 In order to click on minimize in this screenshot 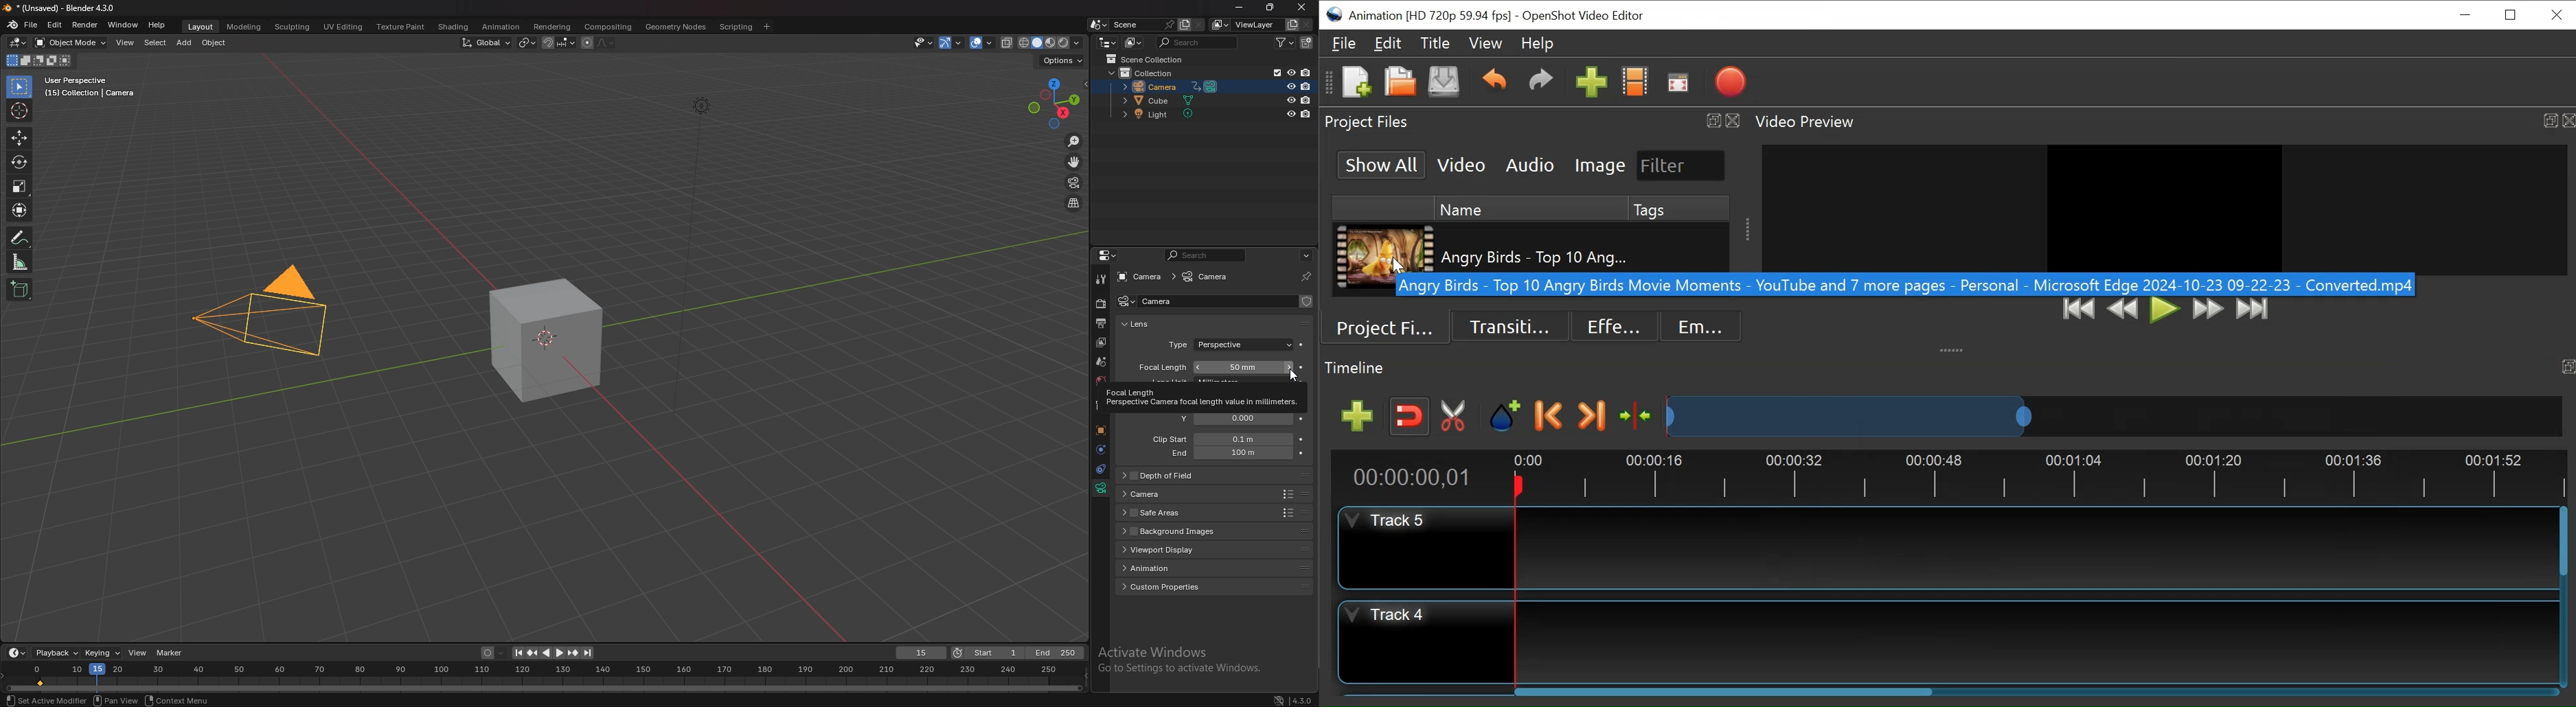, I will do `click(2465, 14)`.